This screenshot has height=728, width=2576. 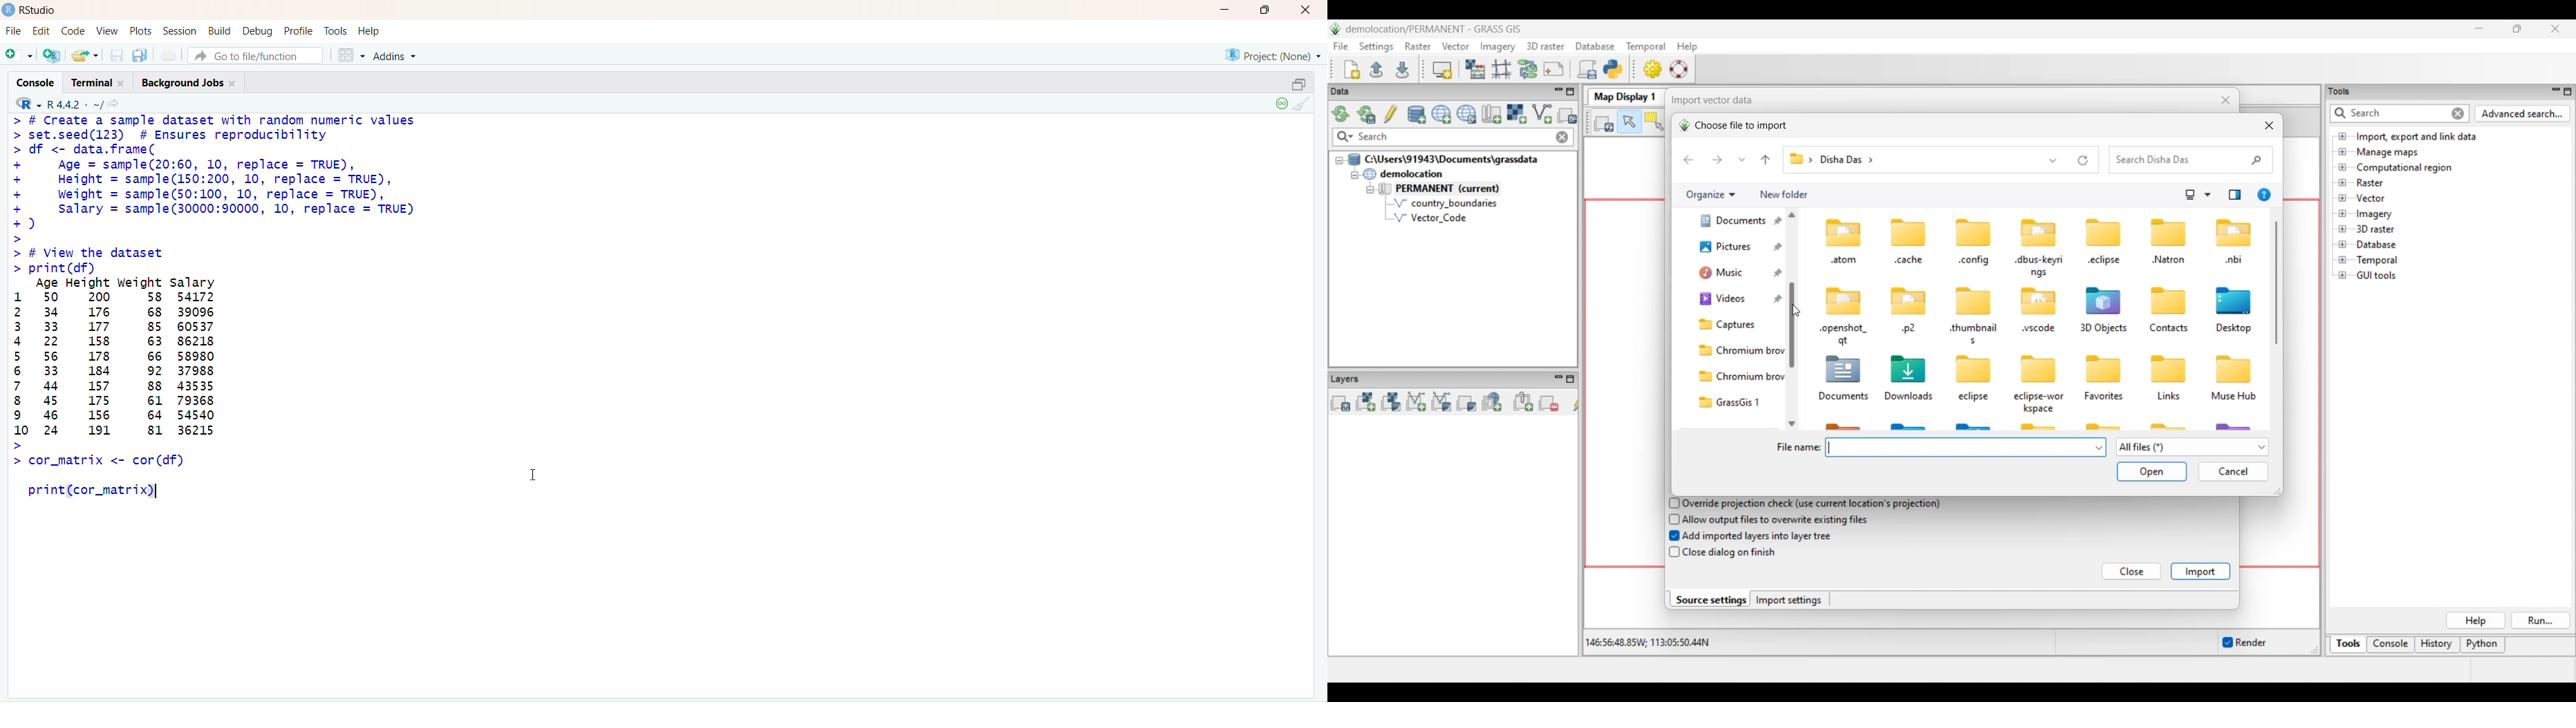 I want to click on Save current document (Ctrl + S), so click(x=115, y=55).